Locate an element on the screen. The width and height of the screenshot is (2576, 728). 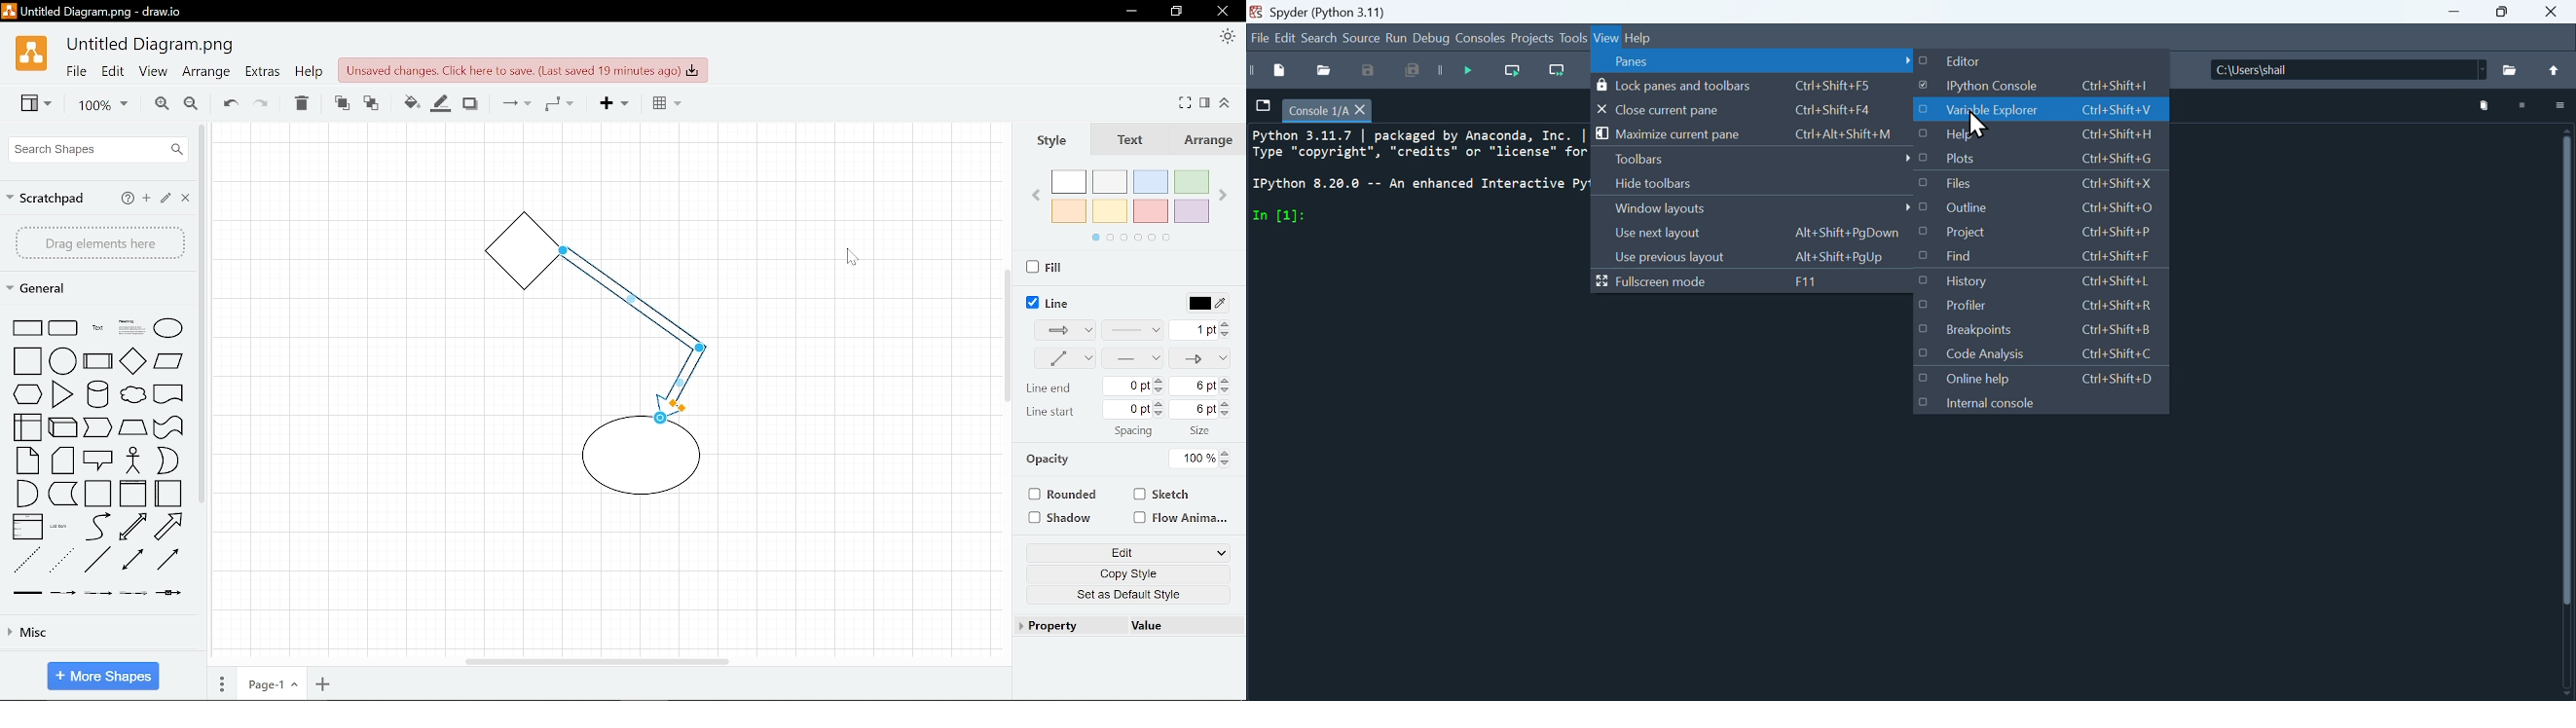
shape is located at coordinates (63, 328).